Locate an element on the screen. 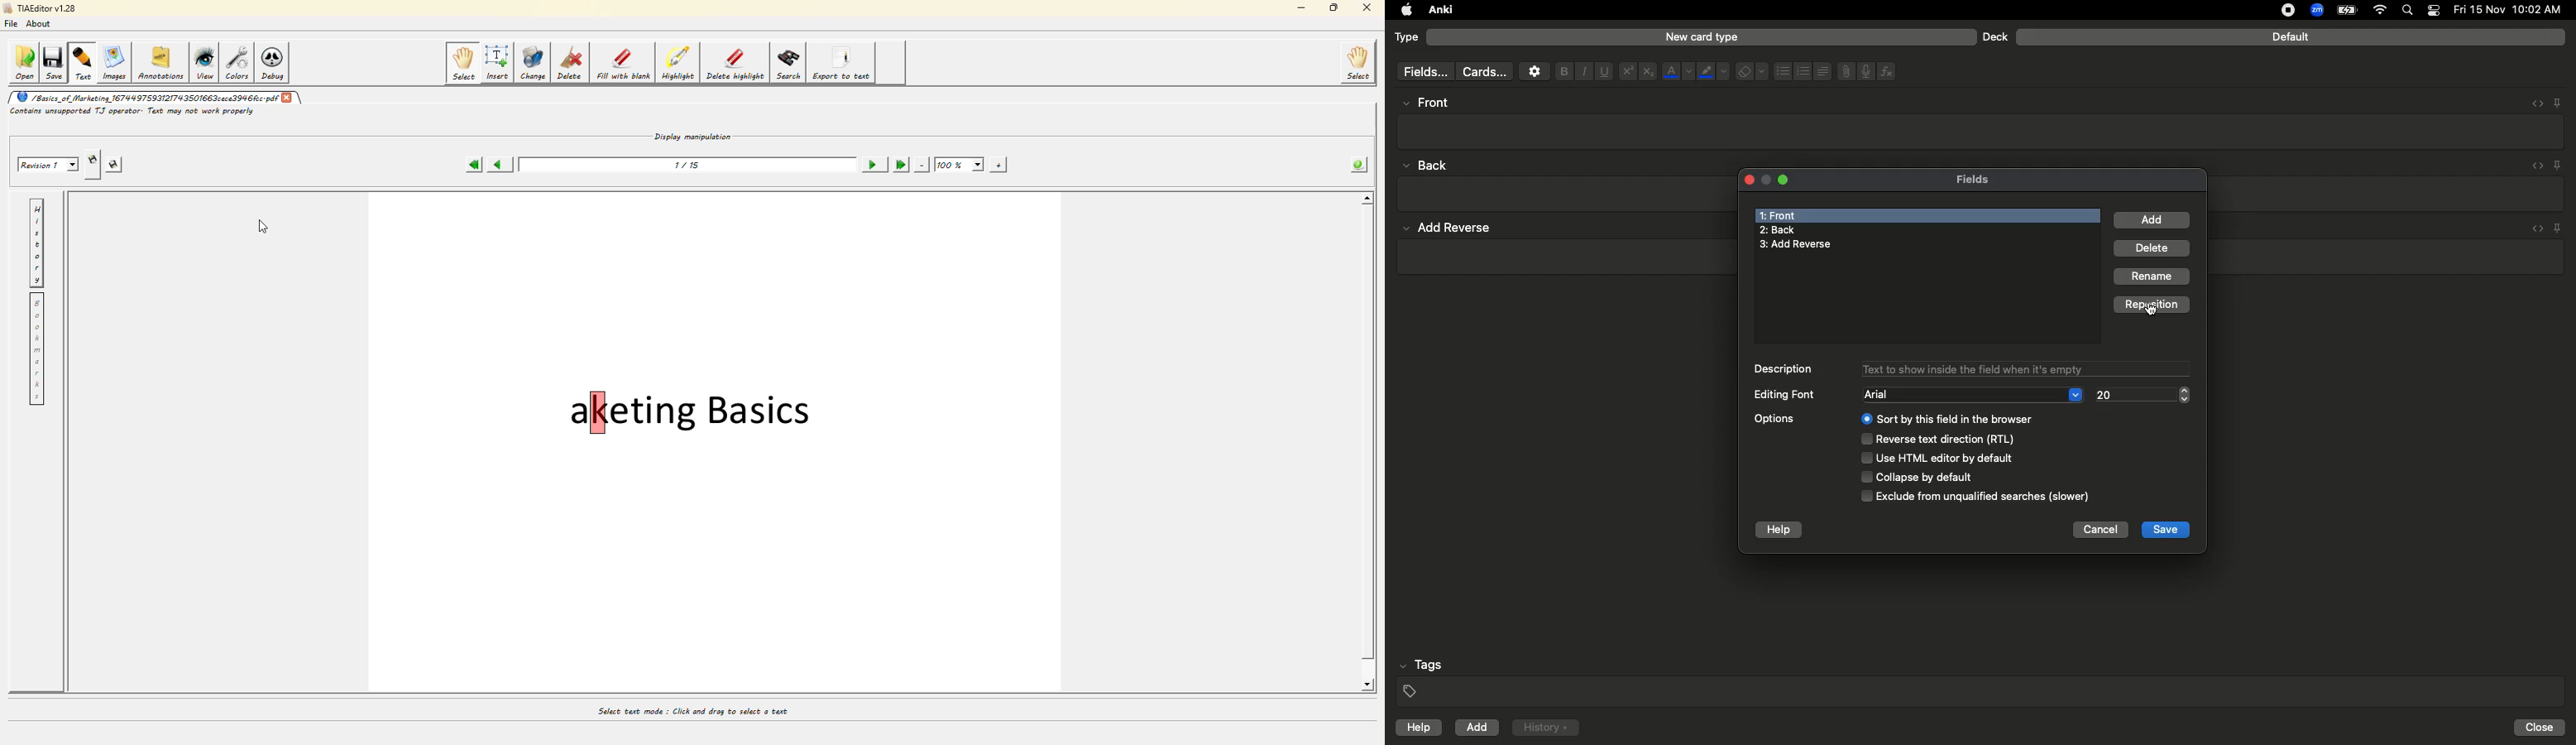 The width and height of the screenshot is (2576, 756). Close is located at coordinates (1746, 179).